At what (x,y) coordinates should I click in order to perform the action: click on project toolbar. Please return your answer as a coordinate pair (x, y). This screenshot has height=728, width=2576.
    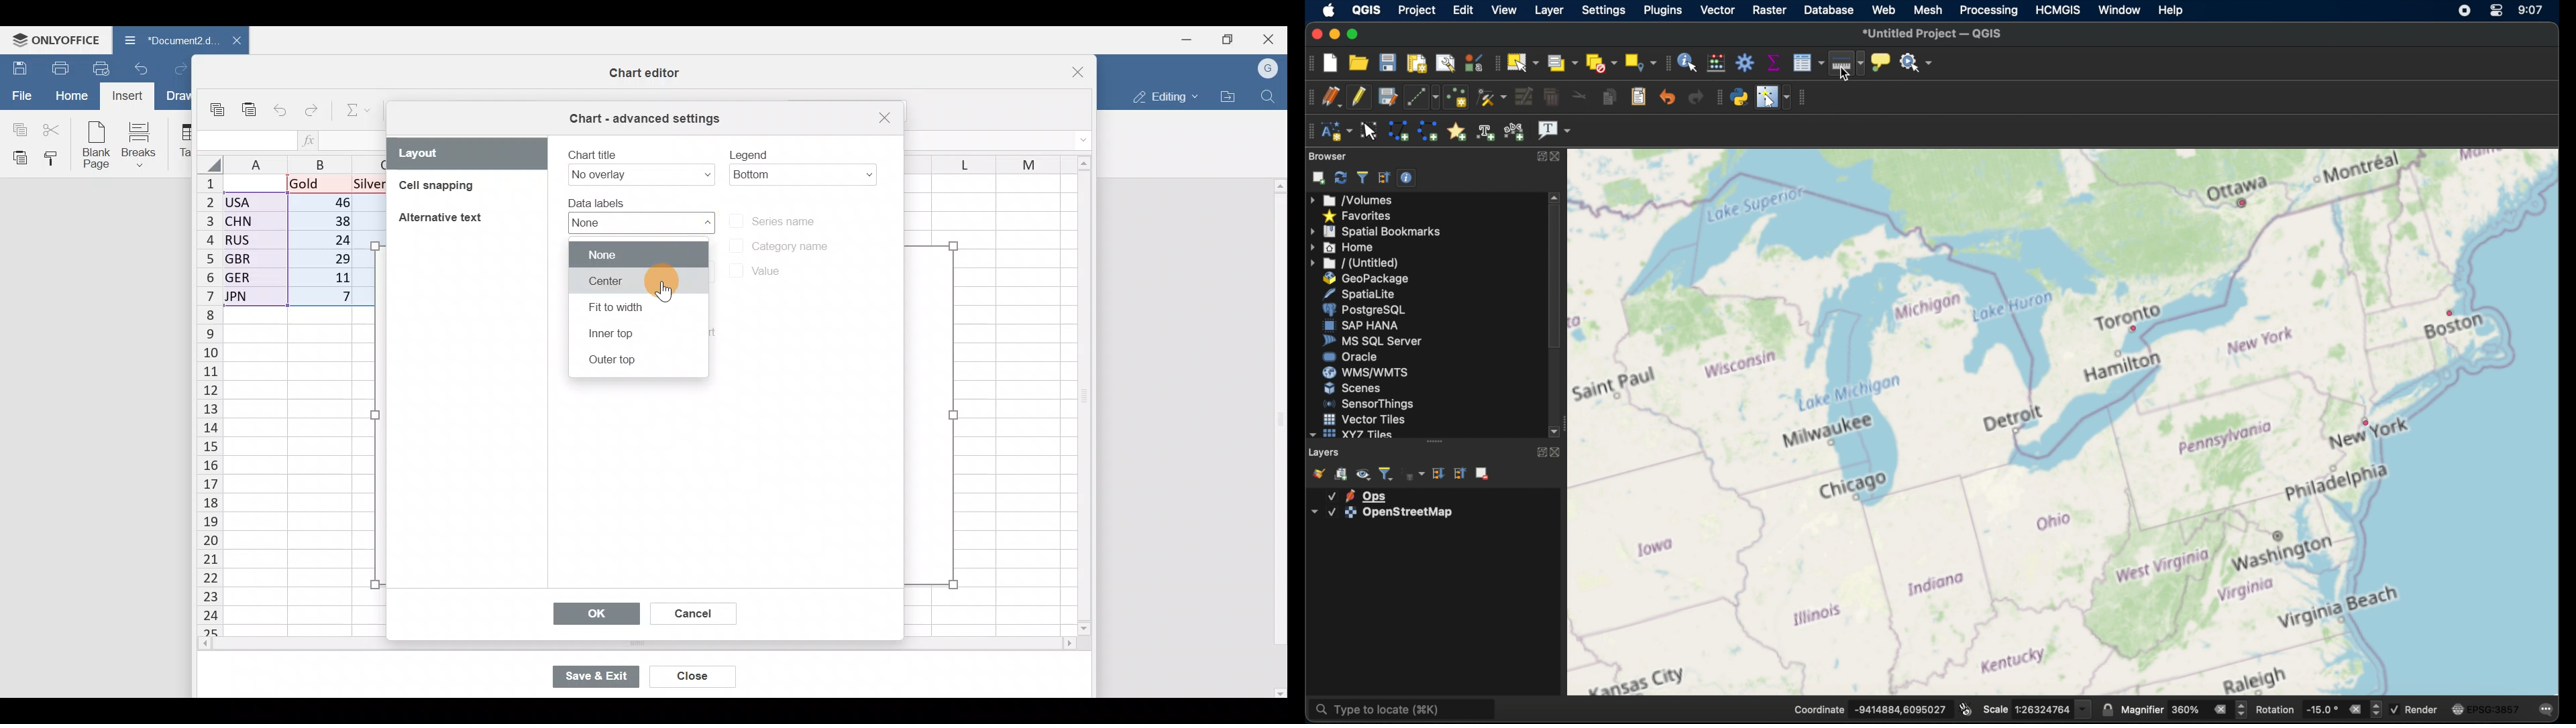
    Looking at the image, I should click on (1305, 62).